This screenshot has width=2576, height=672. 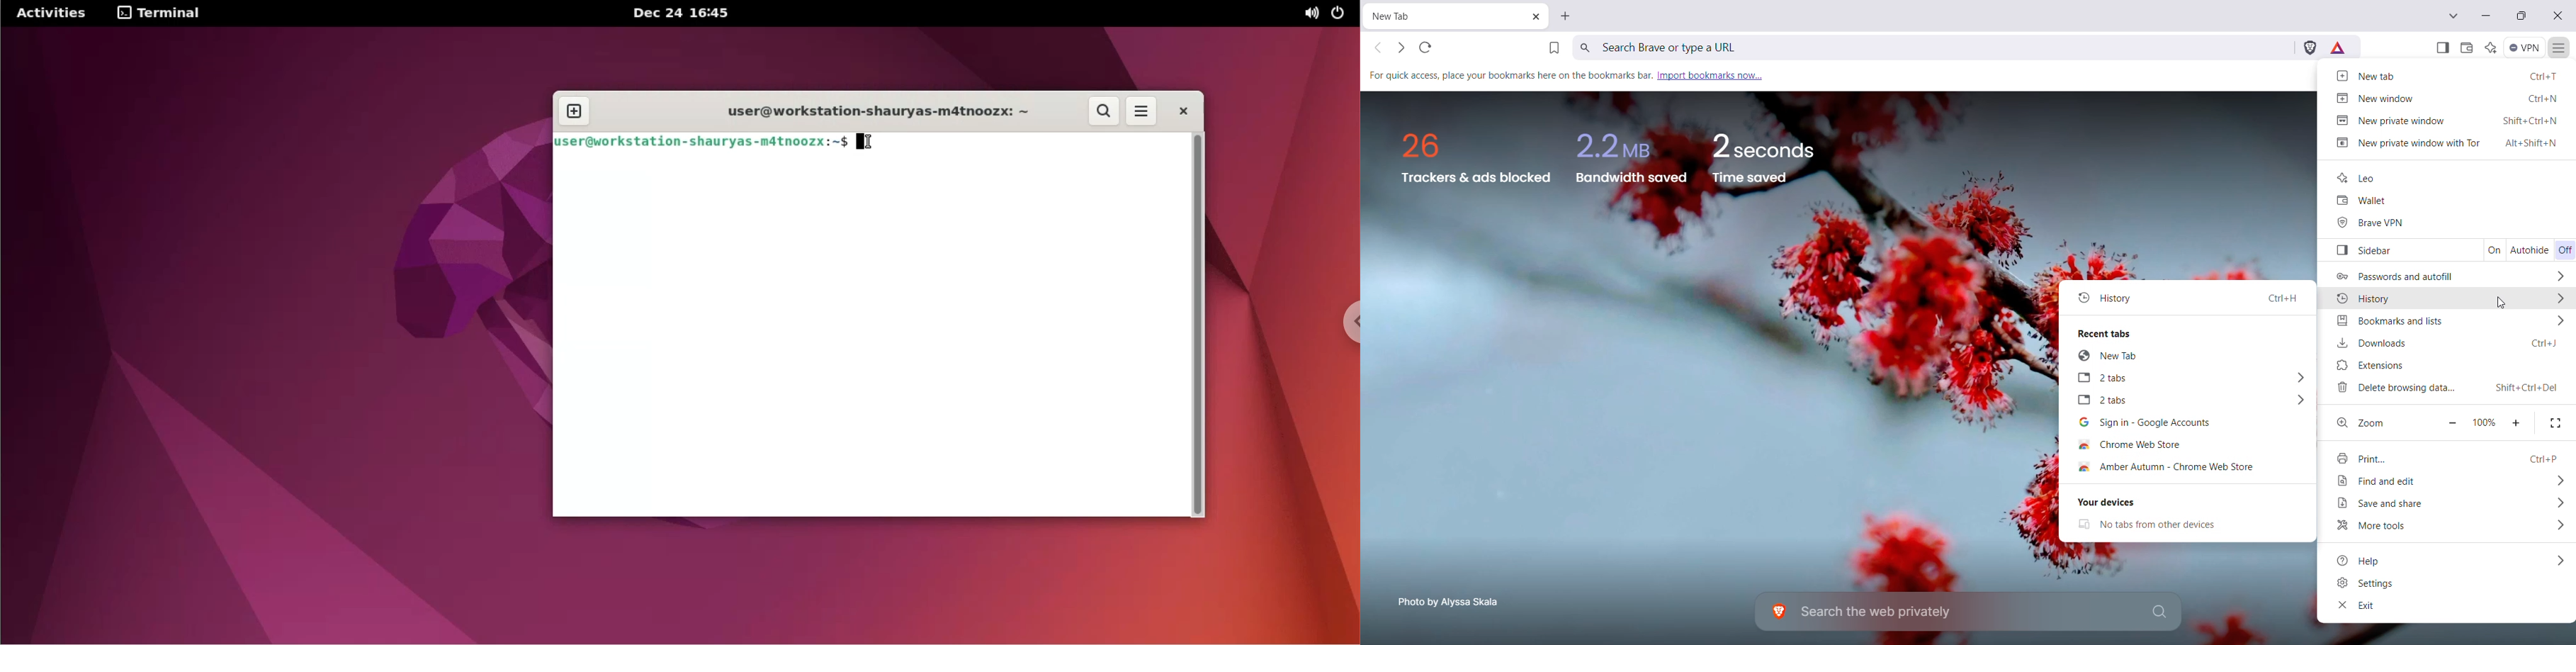 What do you see at coordinates (2188, 332) in the screenshot?
I see `Recent tabs` at bounding box center [2188, 332].